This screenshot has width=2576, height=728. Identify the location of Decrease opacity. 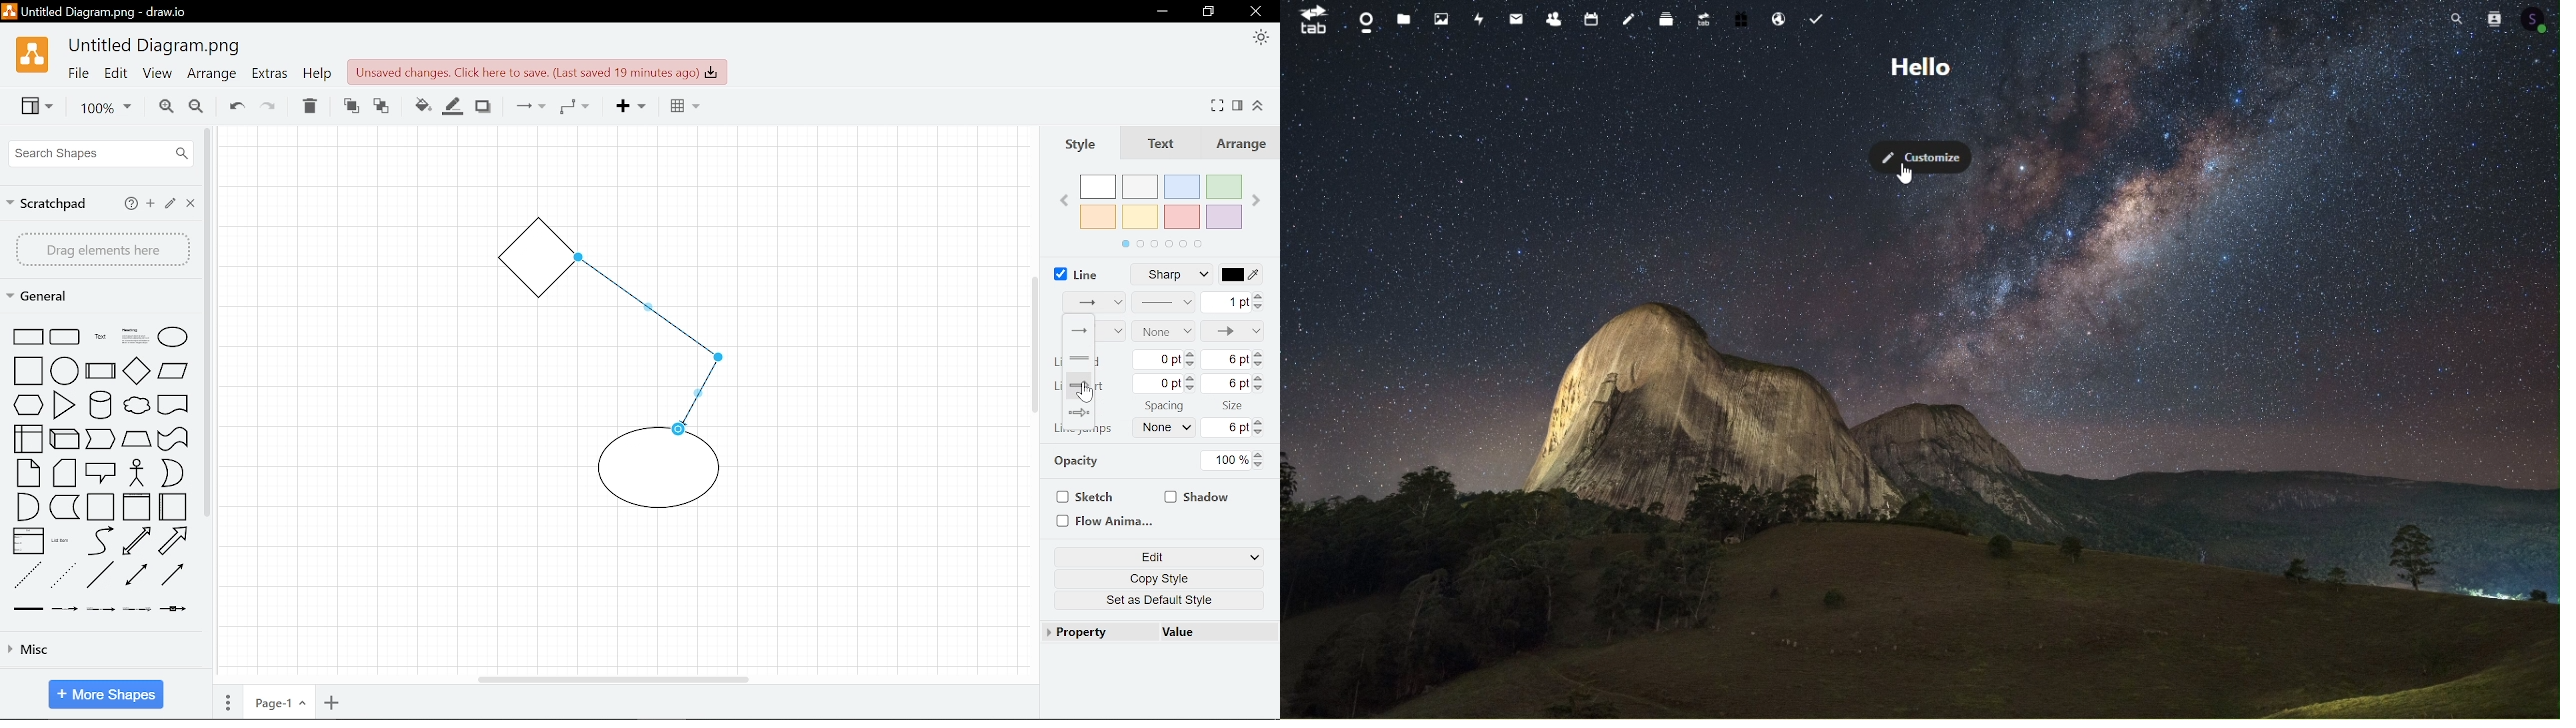
(1262, 466).